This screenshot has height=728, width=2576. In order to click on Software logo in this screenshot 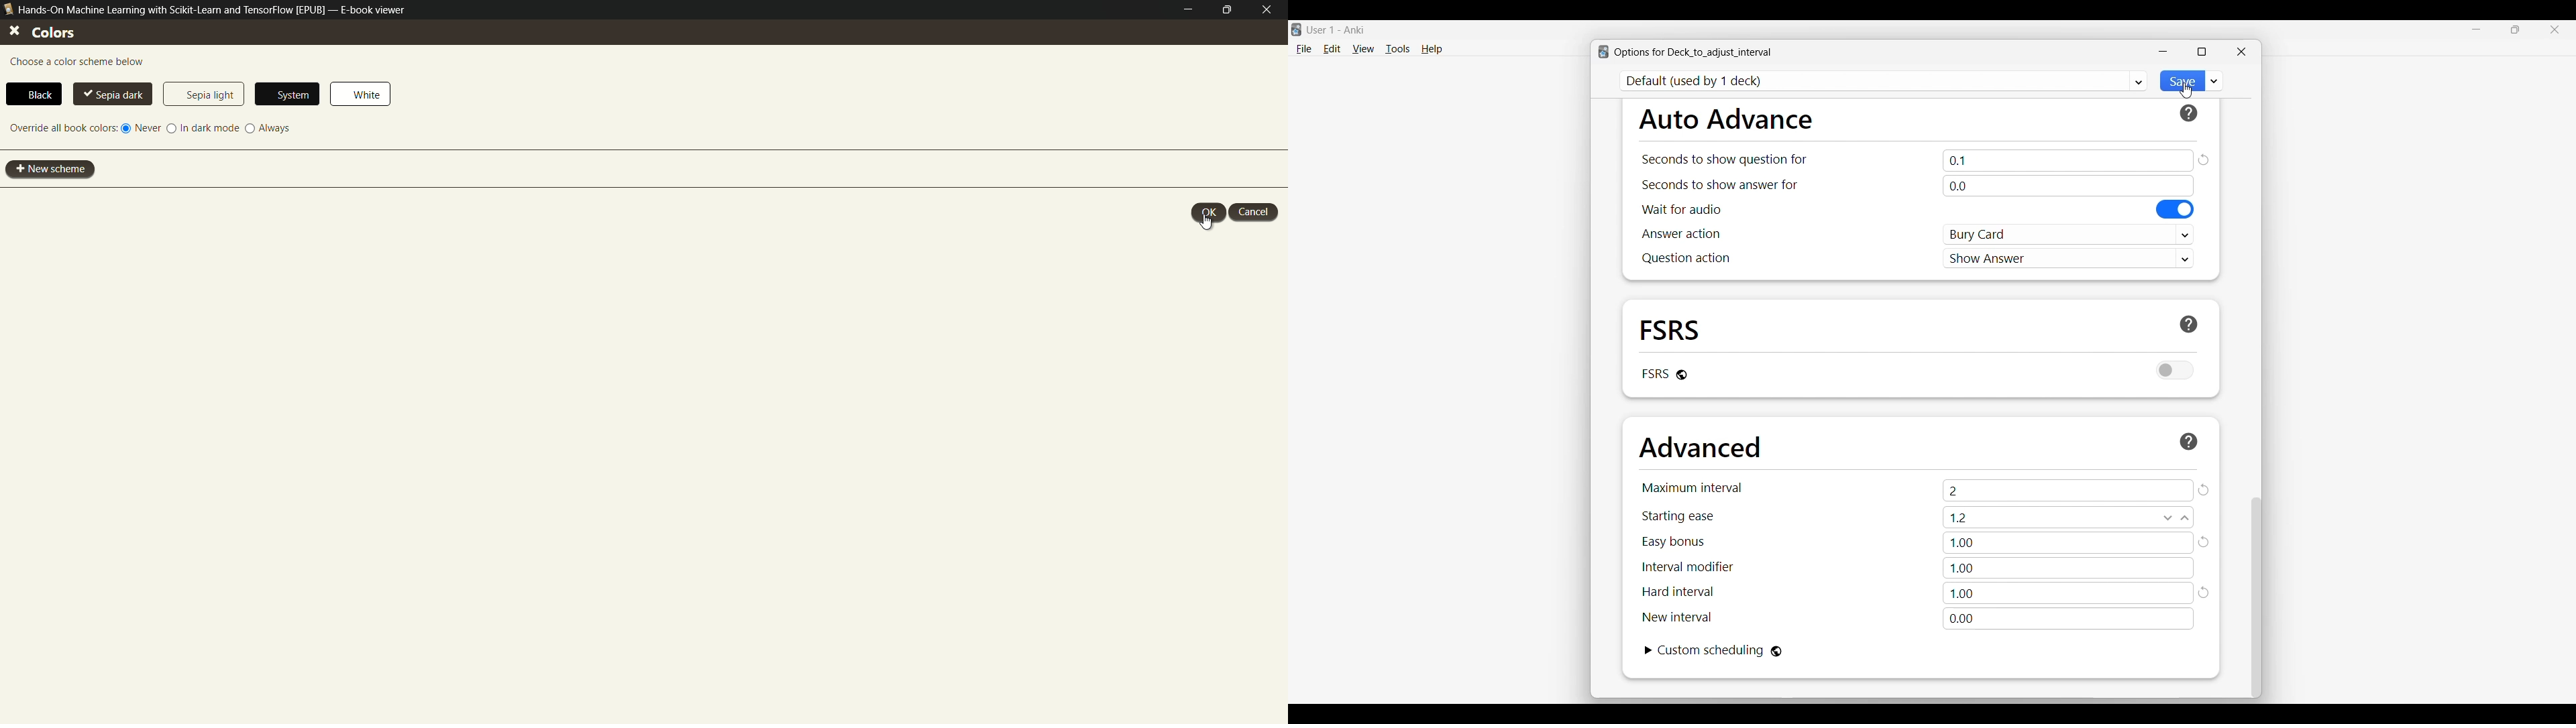, I will do `click(1296, 29)`.